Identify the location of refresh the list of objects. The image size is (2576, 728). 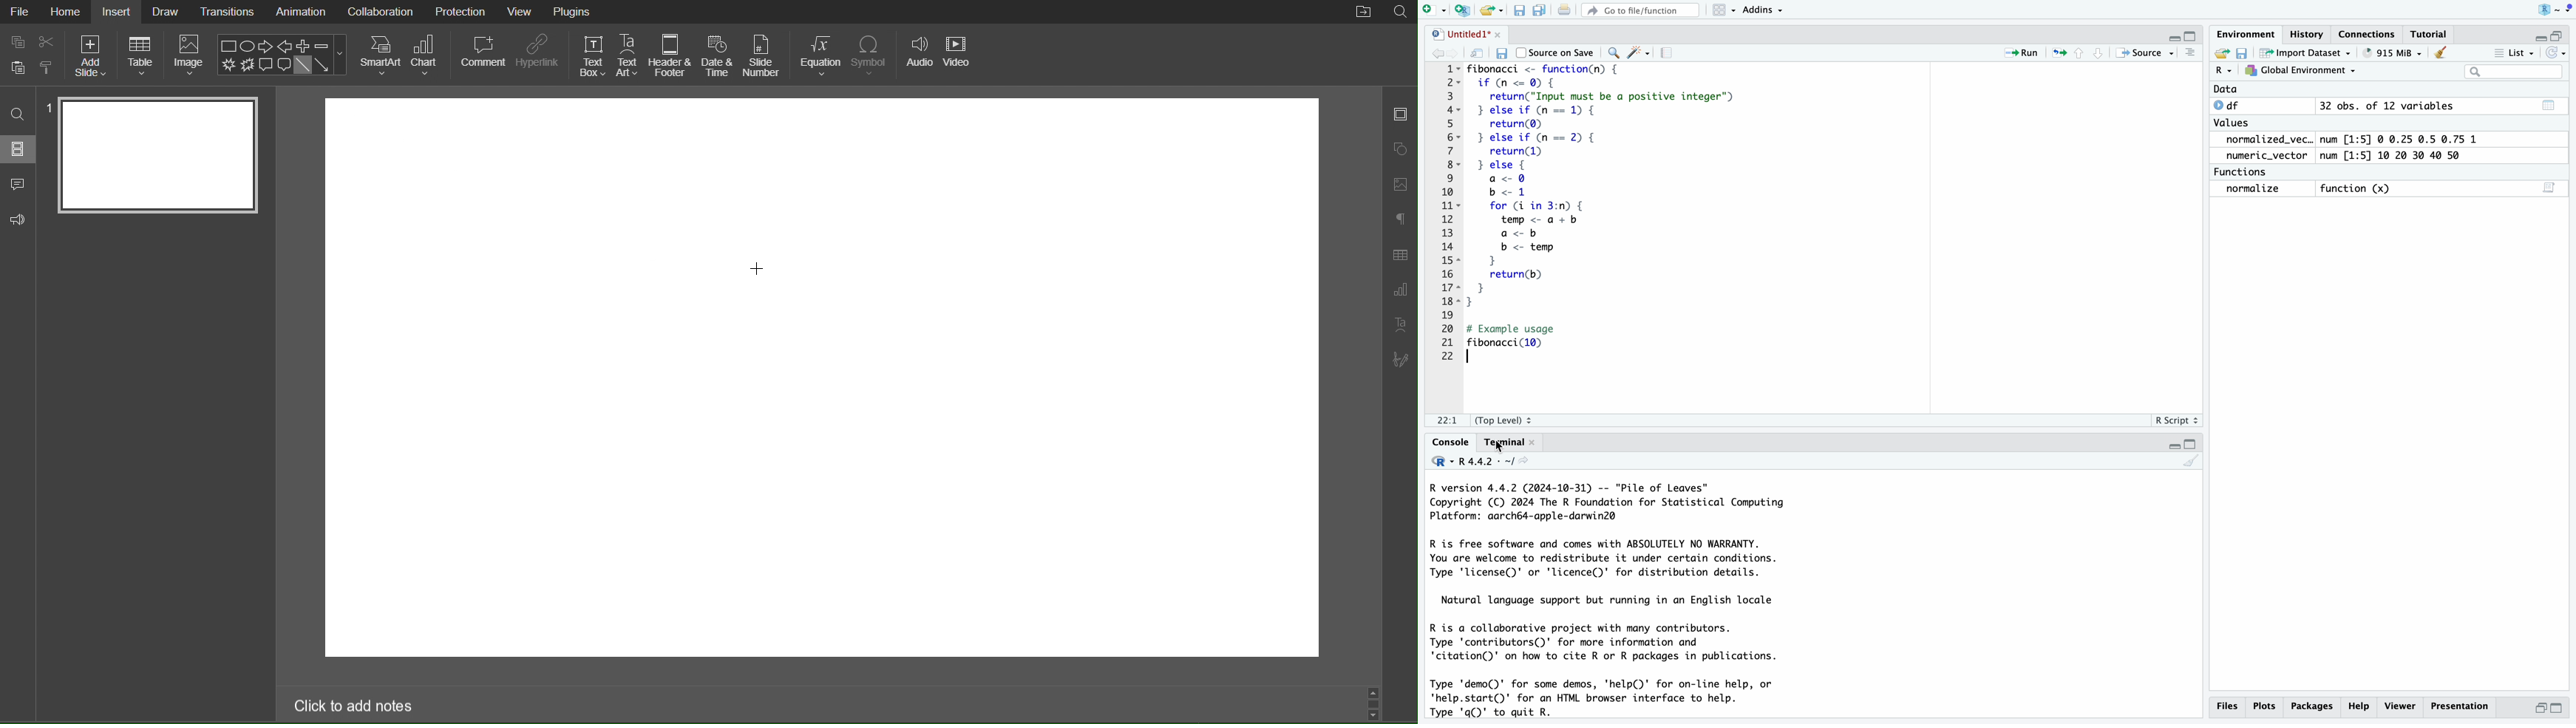
(2560, 53).